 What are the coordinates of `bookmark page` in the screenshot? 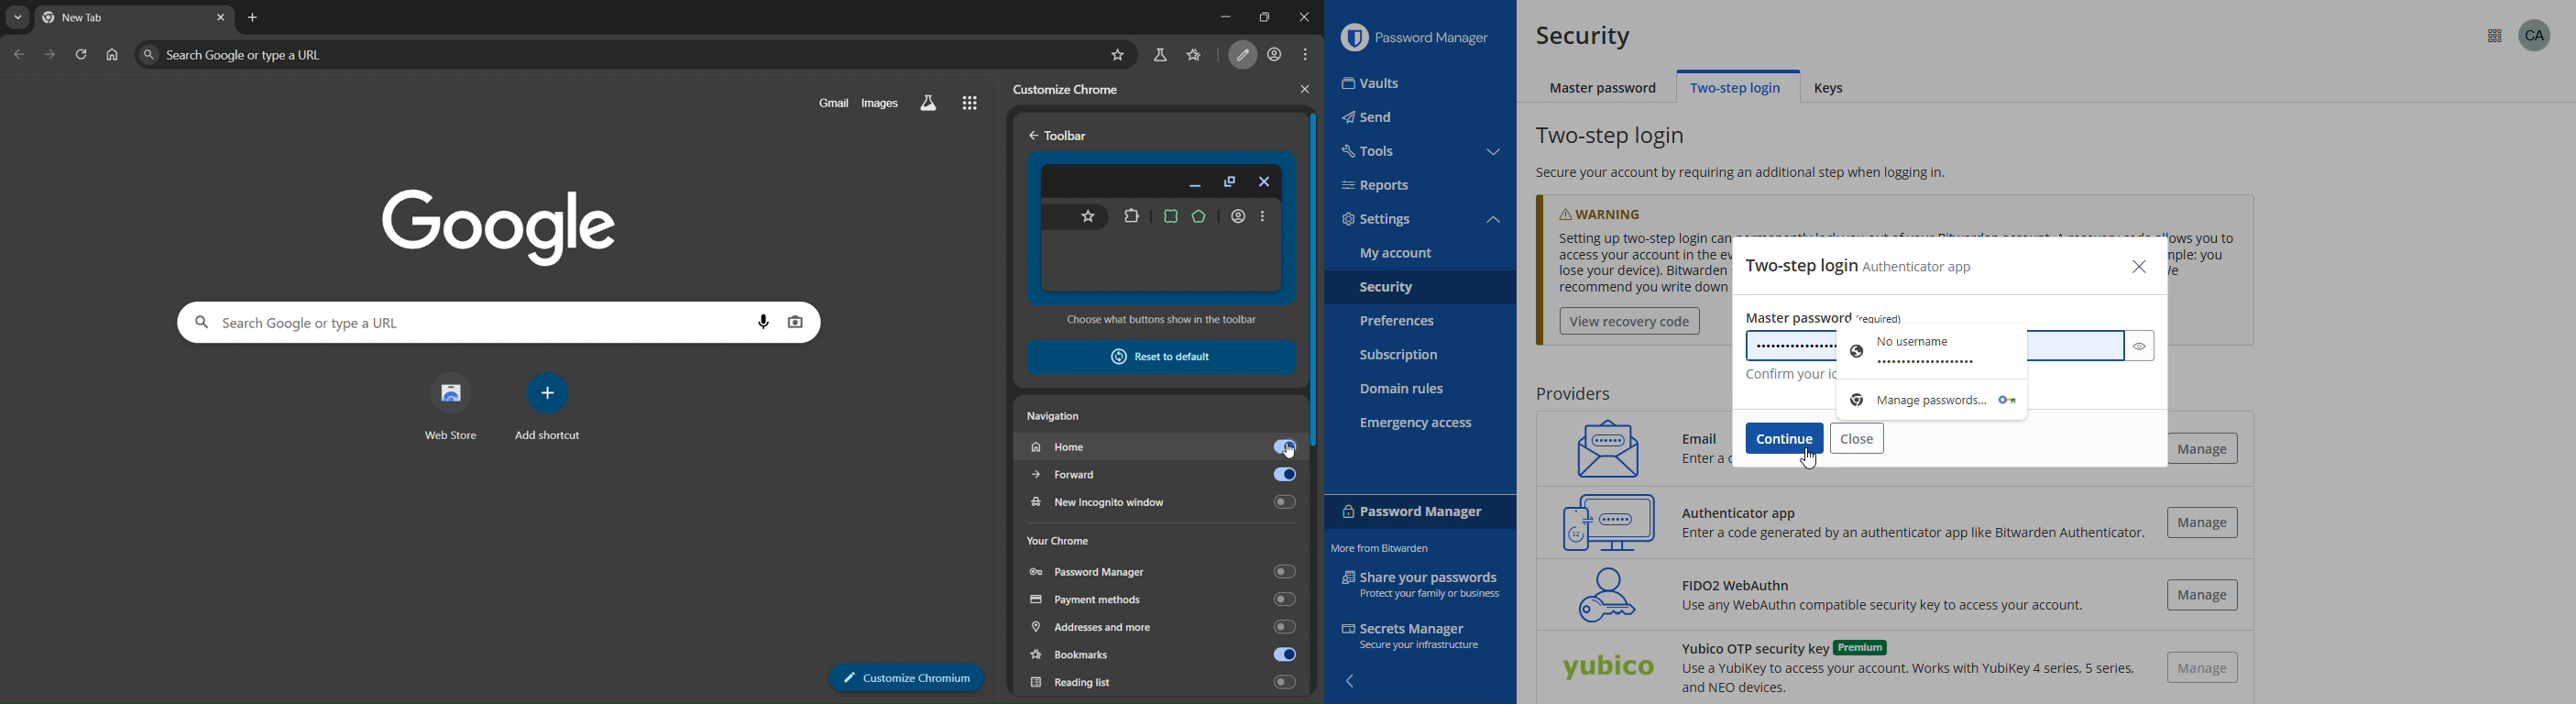 It's located at (1114, 55).